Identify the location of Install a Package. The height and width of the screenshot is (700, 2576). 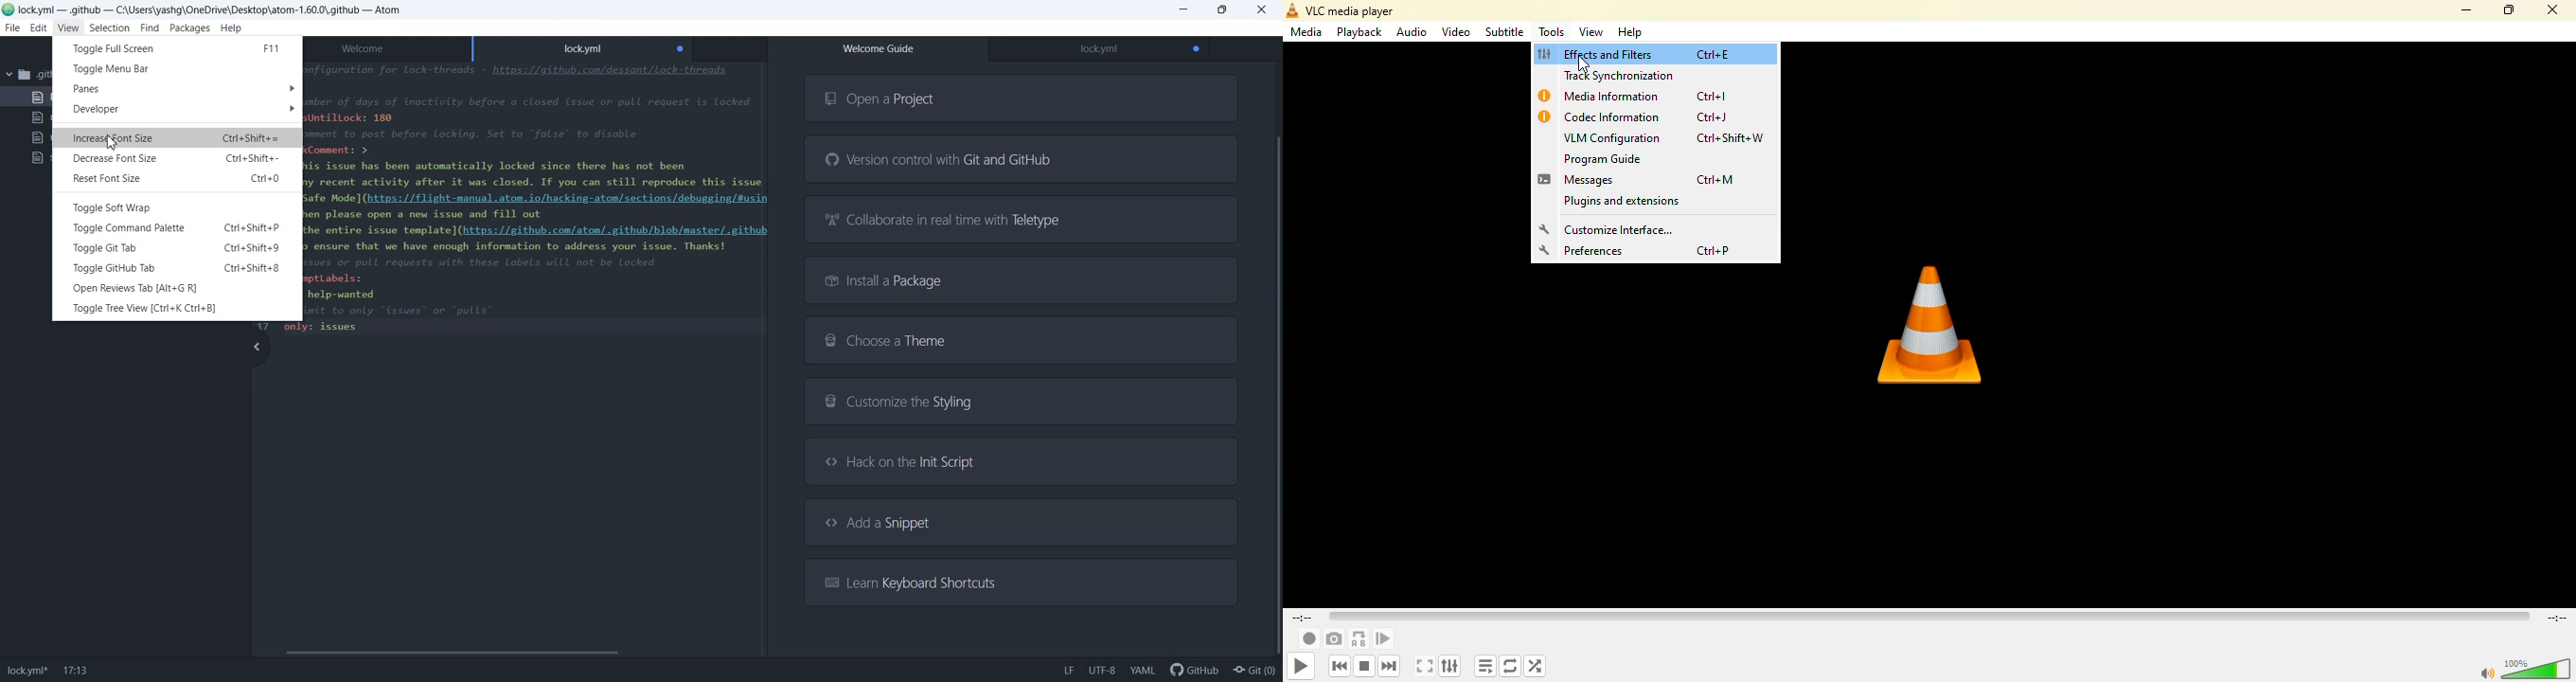
(1022, 279).